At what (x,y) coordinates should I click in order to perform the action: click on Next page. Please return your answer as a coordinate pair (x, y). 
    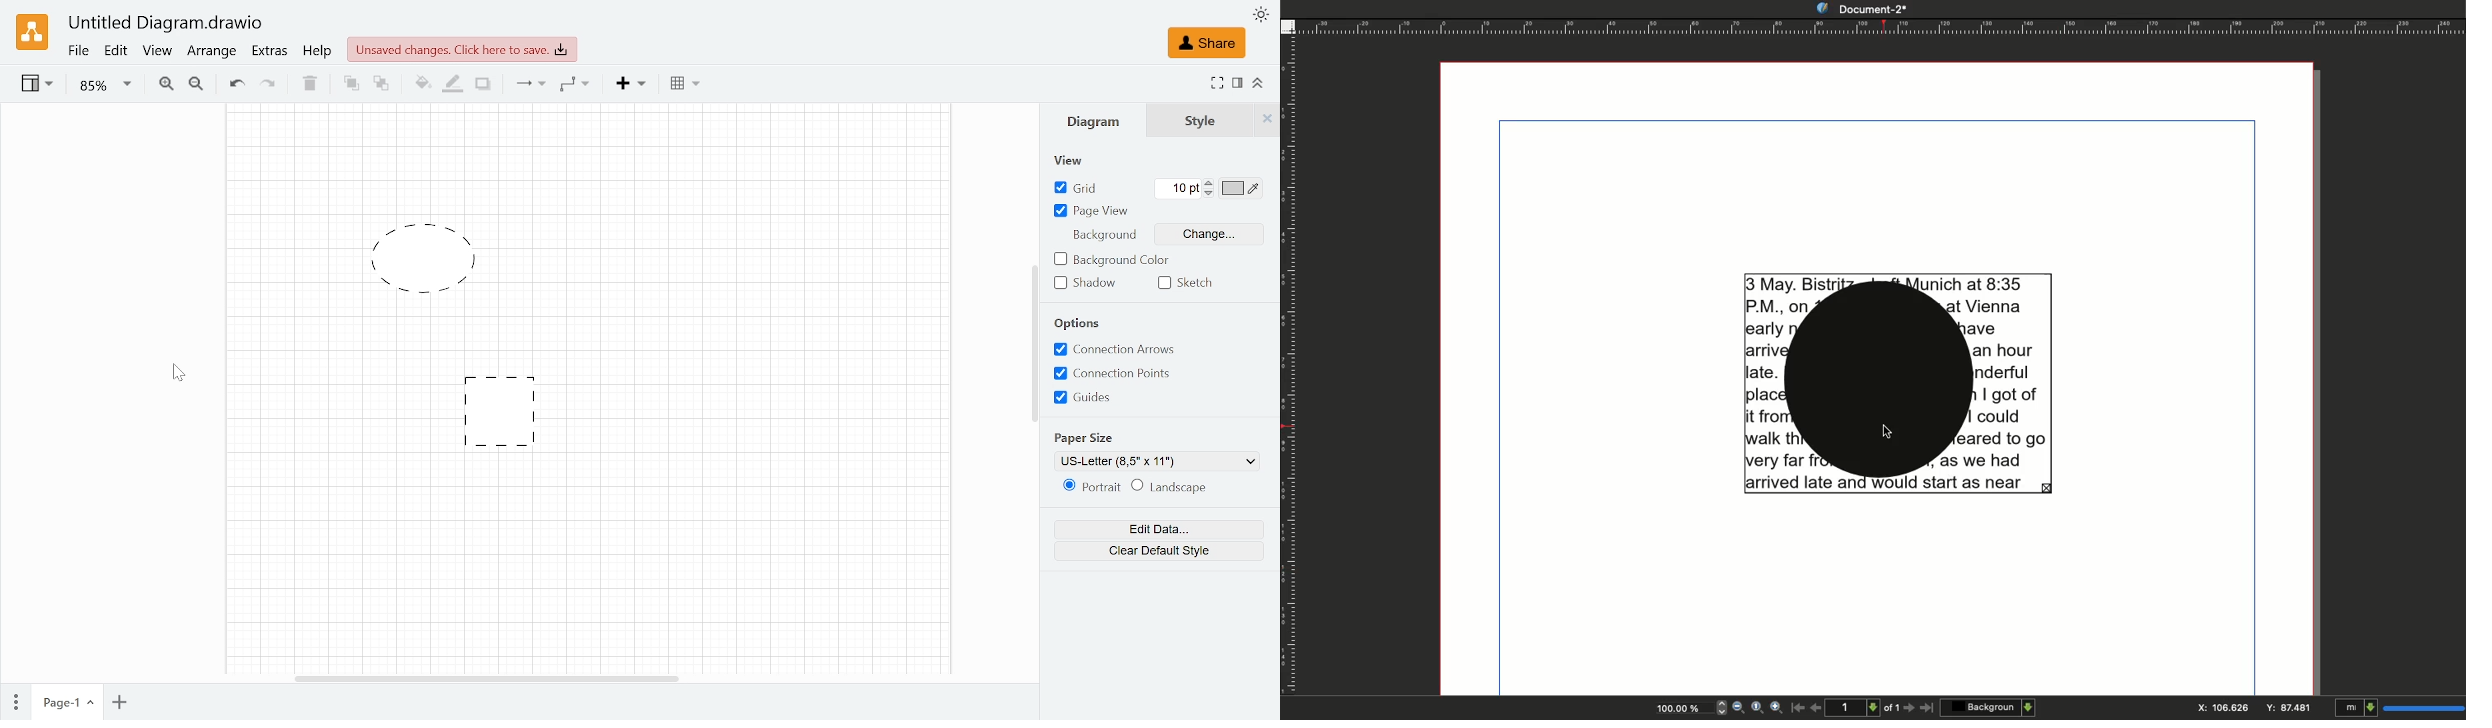
    Looking at the image, I should click on (1909, 708).